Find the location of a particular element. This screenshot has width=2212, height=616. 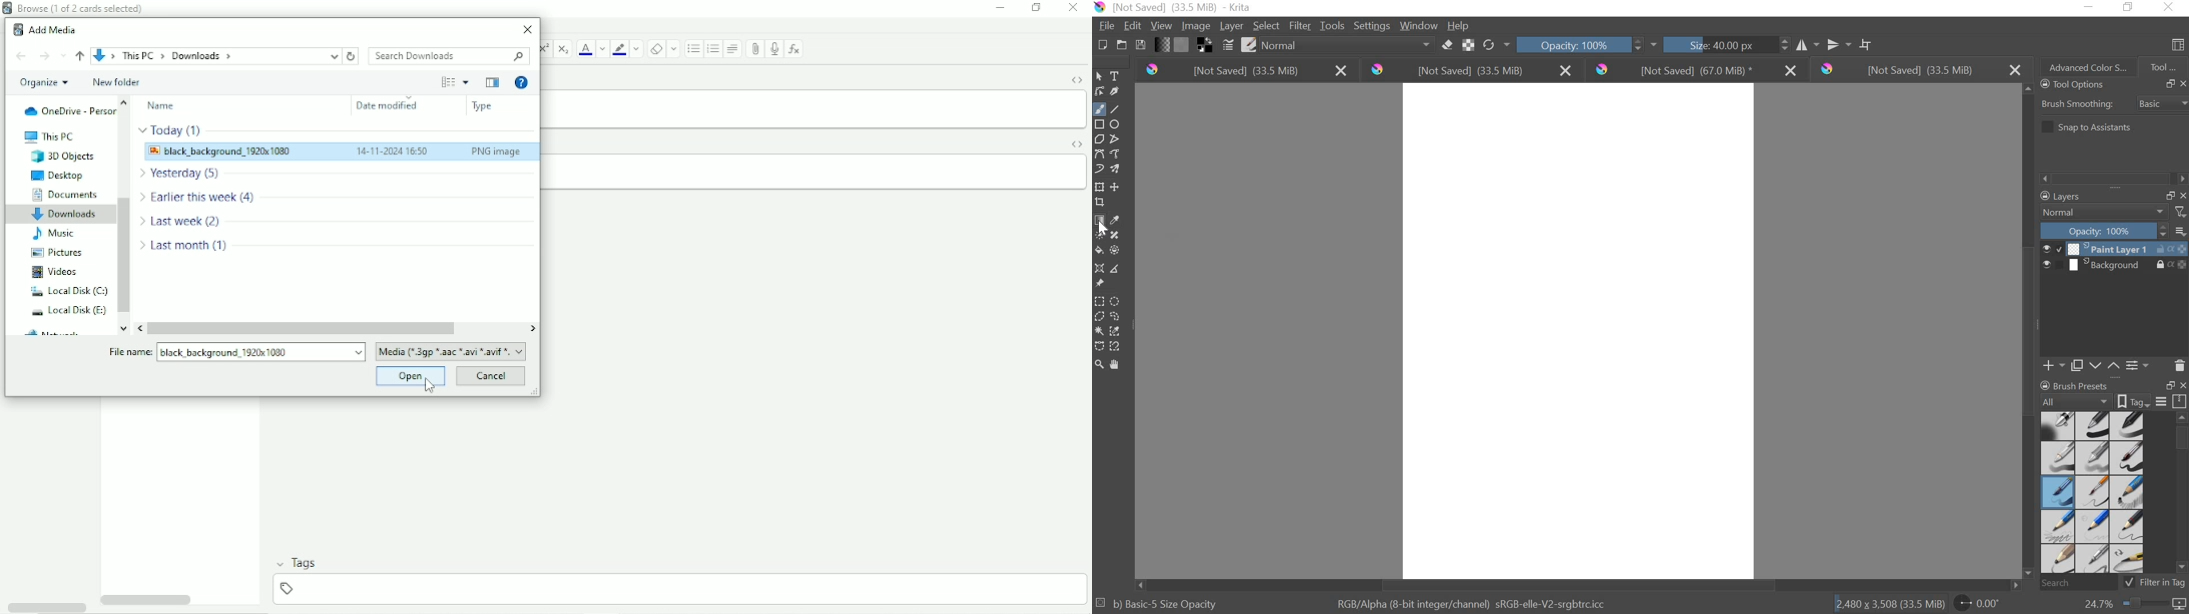

Subscript is located at coordinates (564, 50).